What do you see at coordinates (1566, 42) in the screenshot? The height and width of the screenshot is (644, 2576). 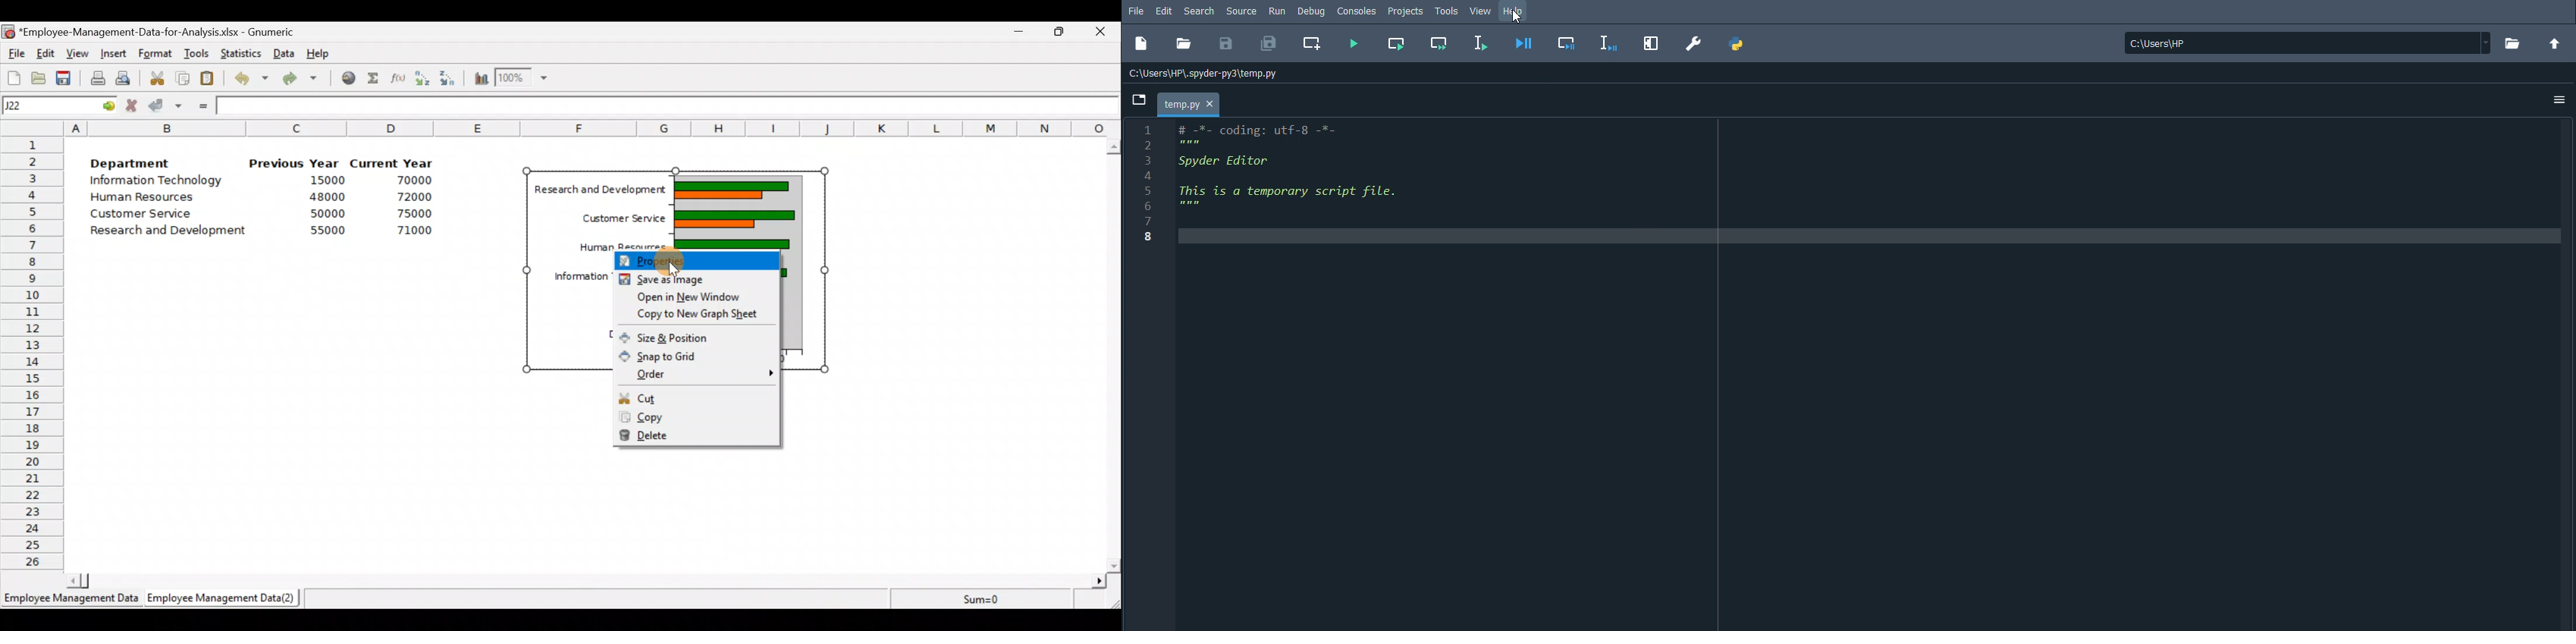 I see `Debug cell` at bounding box center [1566, 42].